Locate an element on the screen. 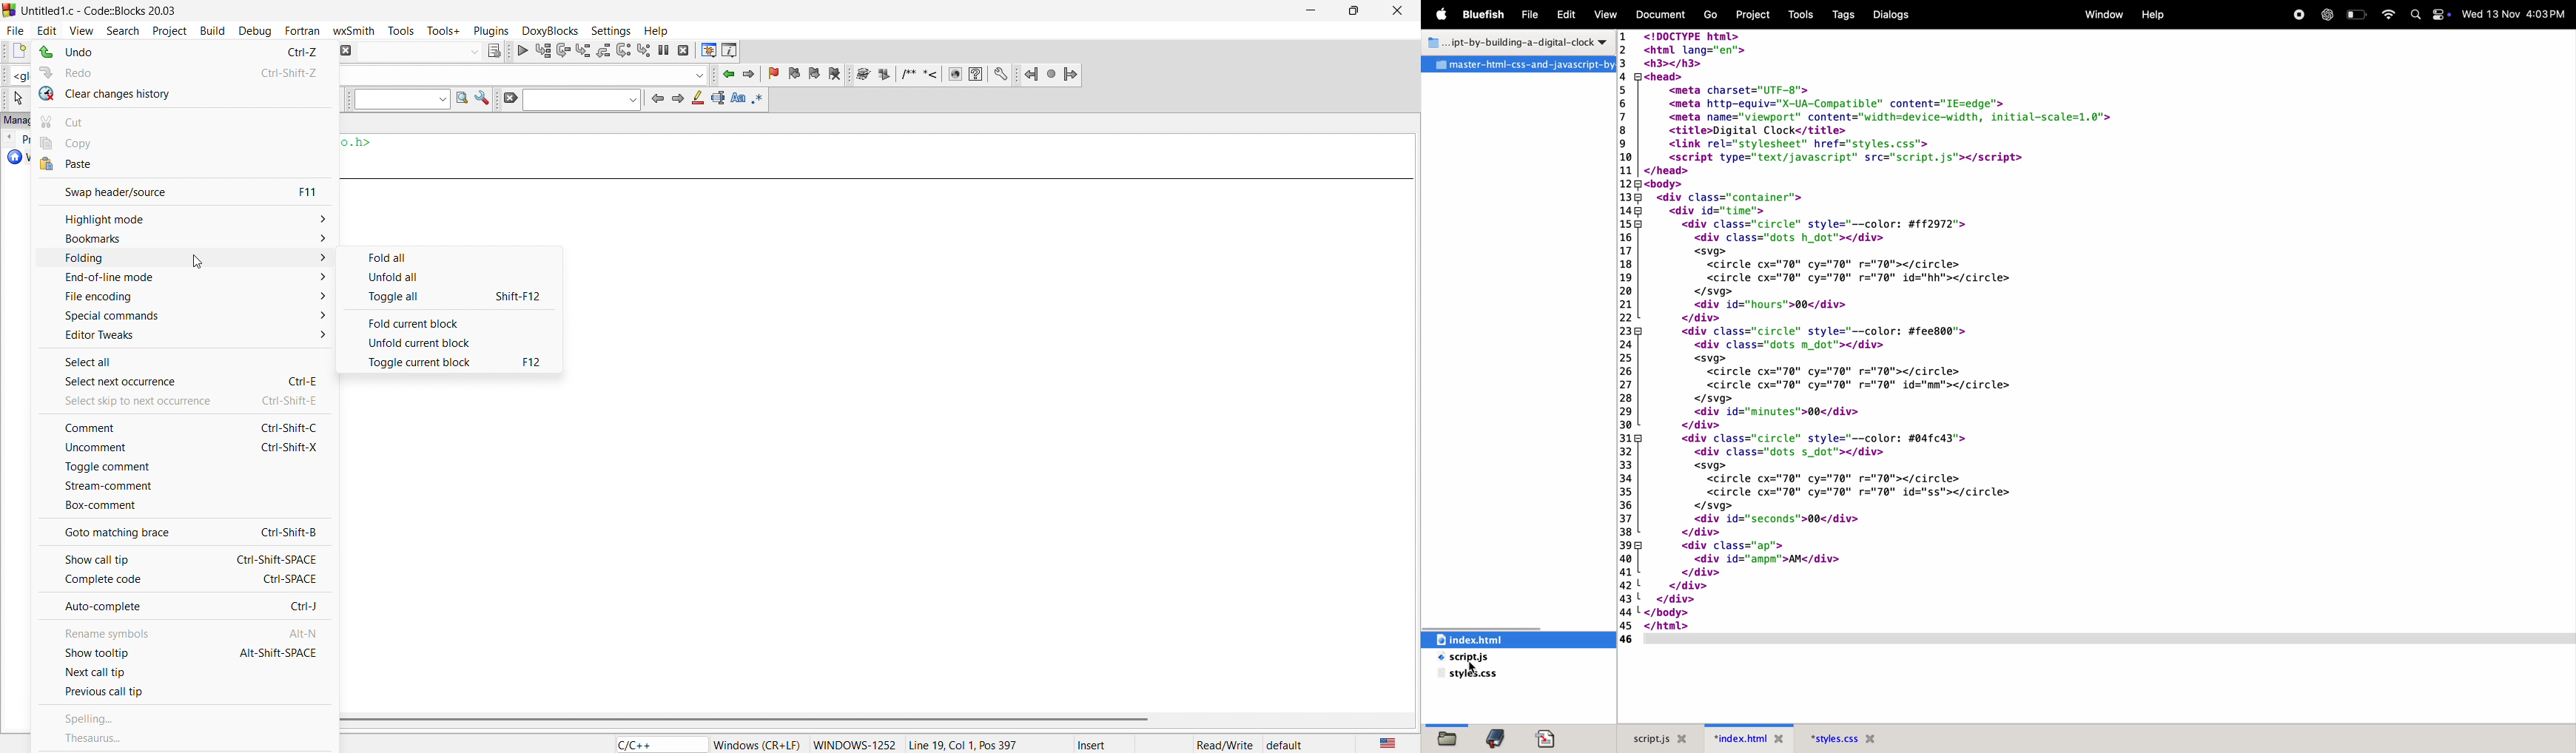 Image resolution: width=2576 pixels, height=756 pixels. input box is located at coordinates (417, 50).